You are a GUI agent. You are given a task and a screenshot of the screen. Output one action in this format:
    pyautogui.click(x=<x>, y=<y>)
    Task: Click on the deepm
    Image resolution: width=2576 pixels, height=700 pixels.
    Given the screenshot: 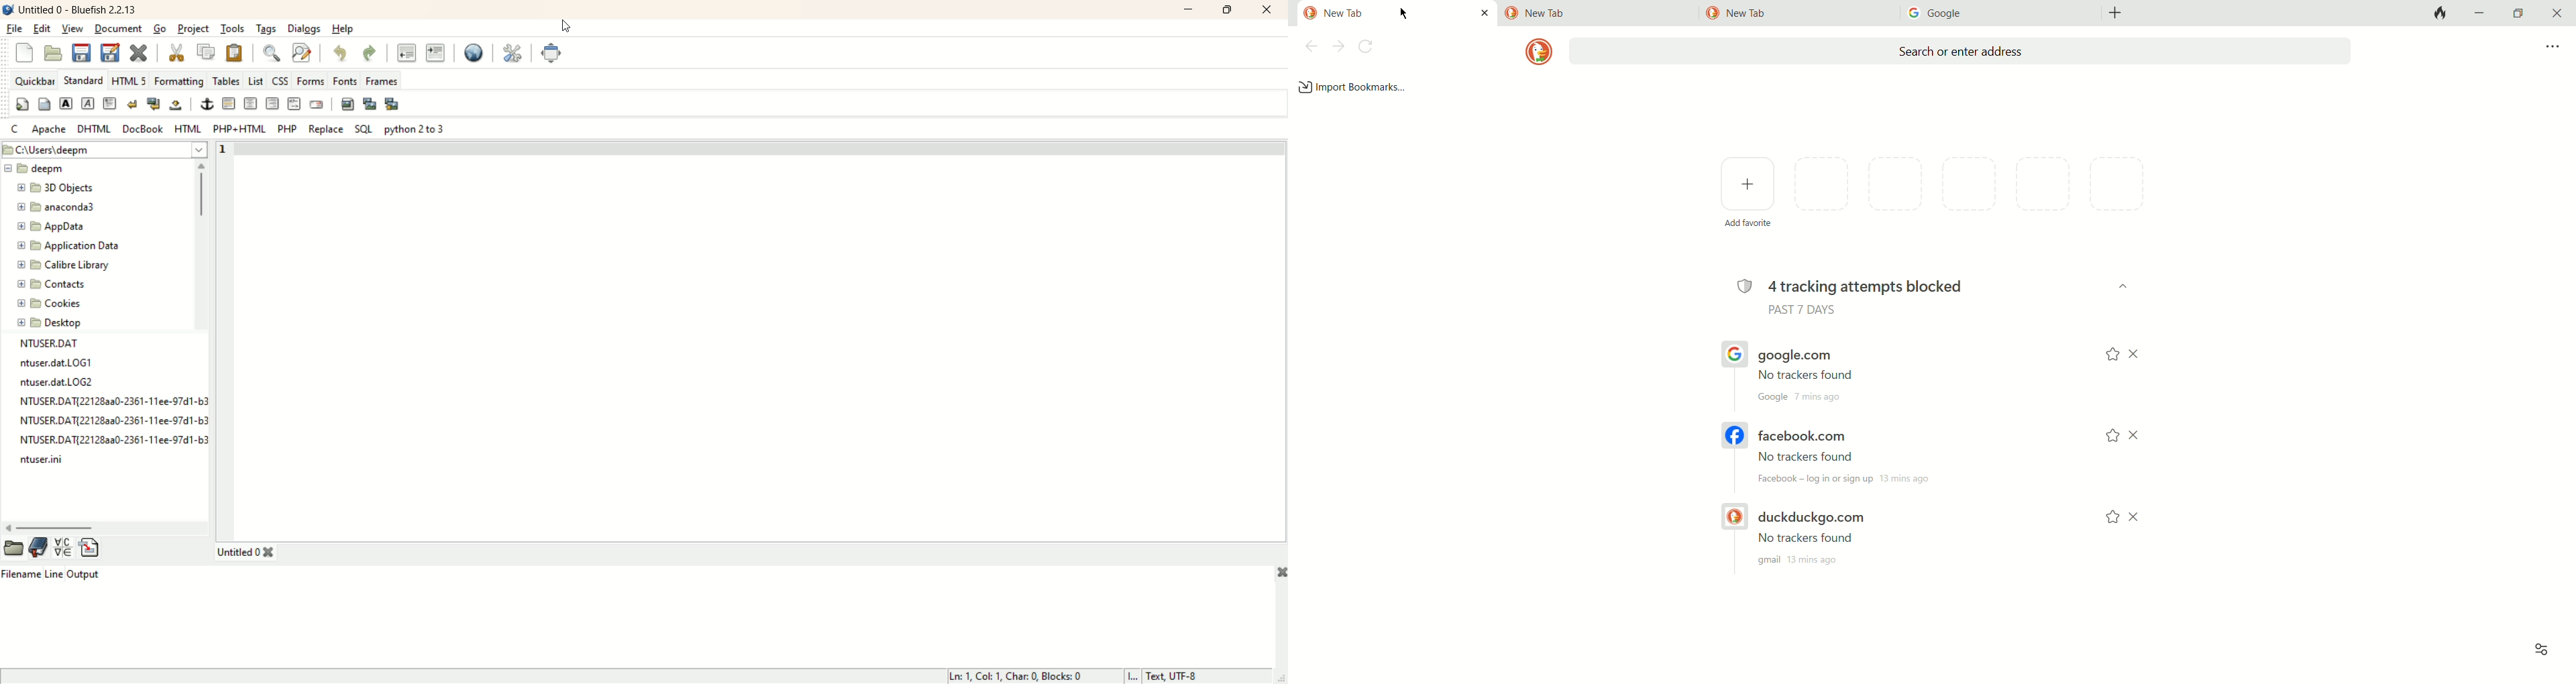 What is the action you would take?
    pyautogui.click(x=37, y=170)
    